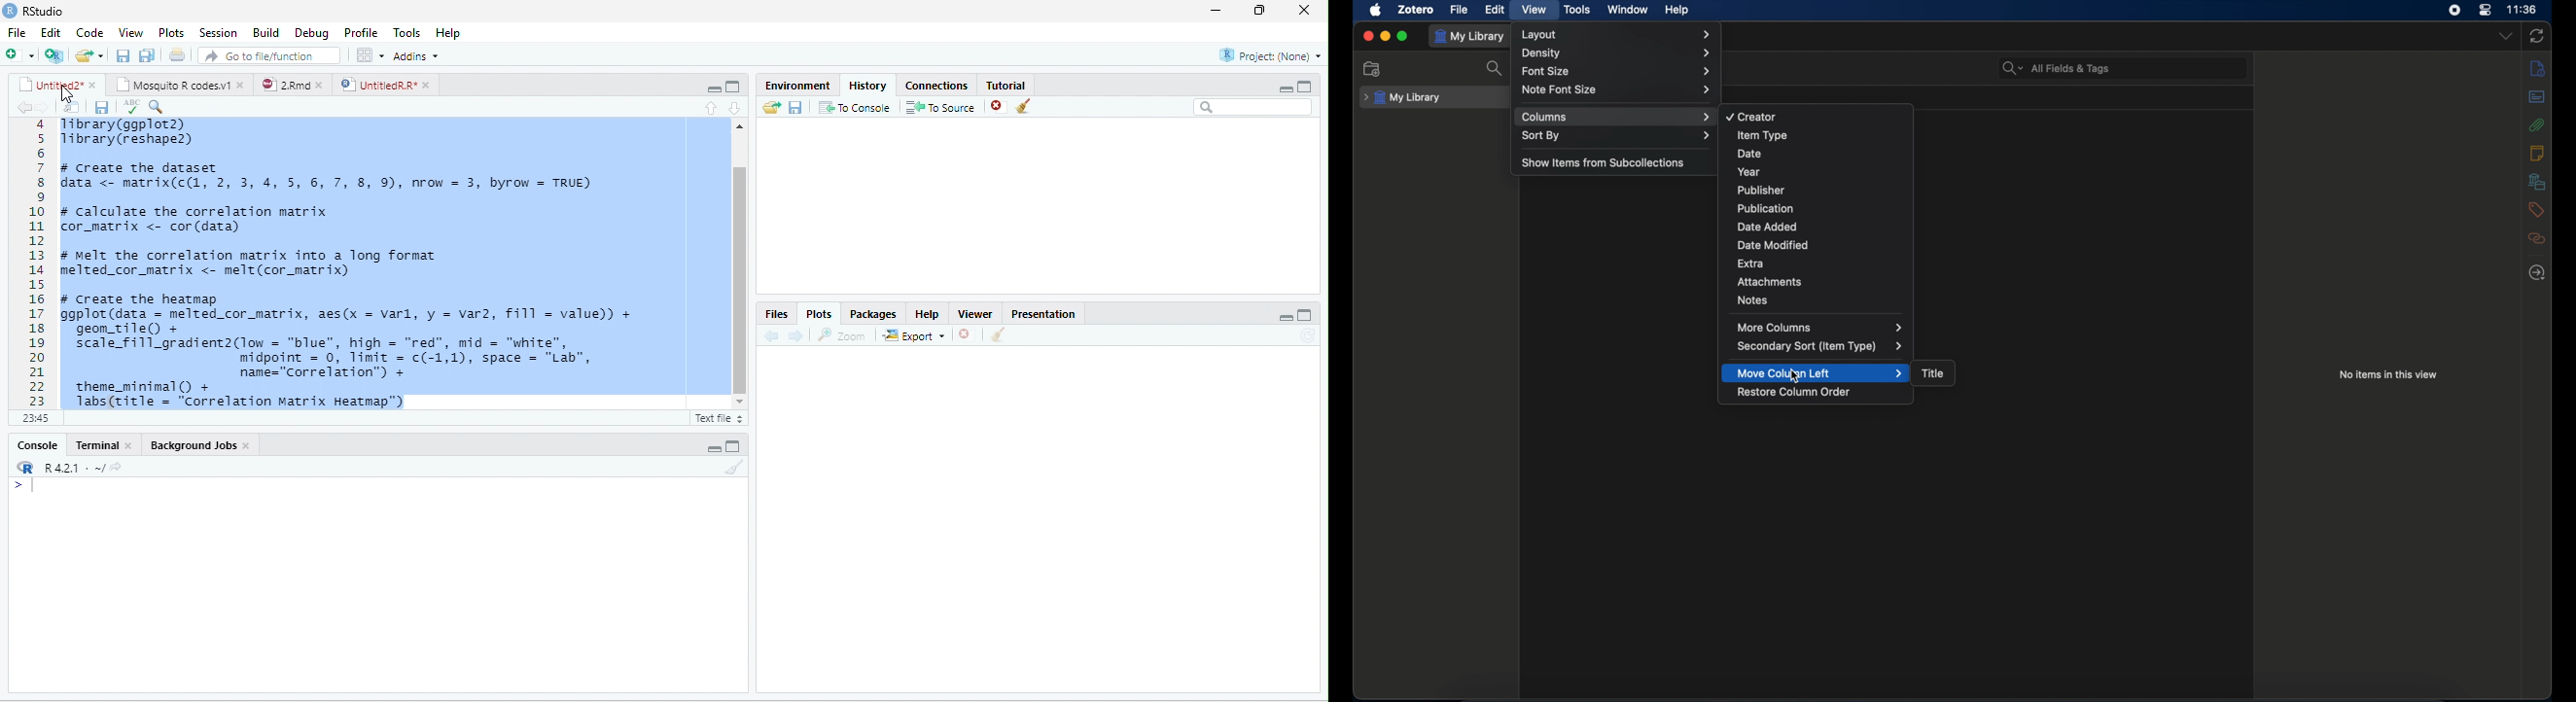 The image size is (2576, 728). What do you see at coordinates (32, 55) in the screenshot?
I see `add file` at bounding box center [32, 55].